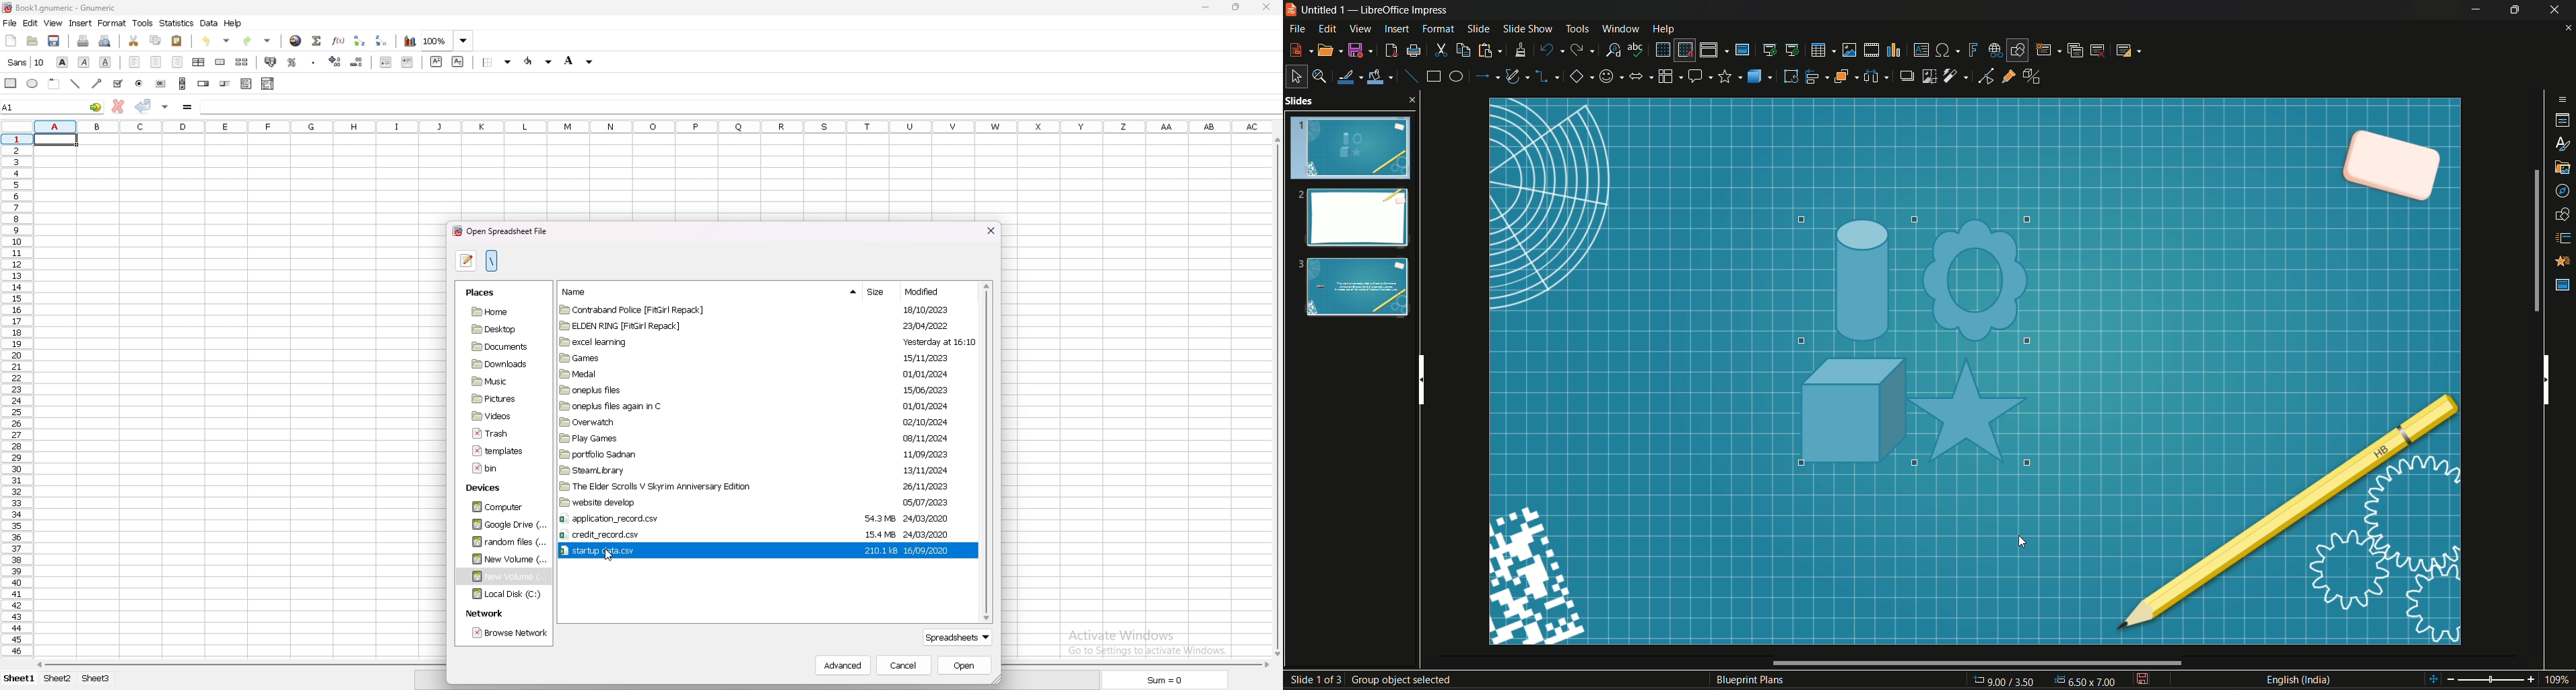 Image resolution: width=2576 pixels, height=700 pixels. Describe the element at coordinates (1793, 50) in the screenshot. I see `start from current slide` at that location.